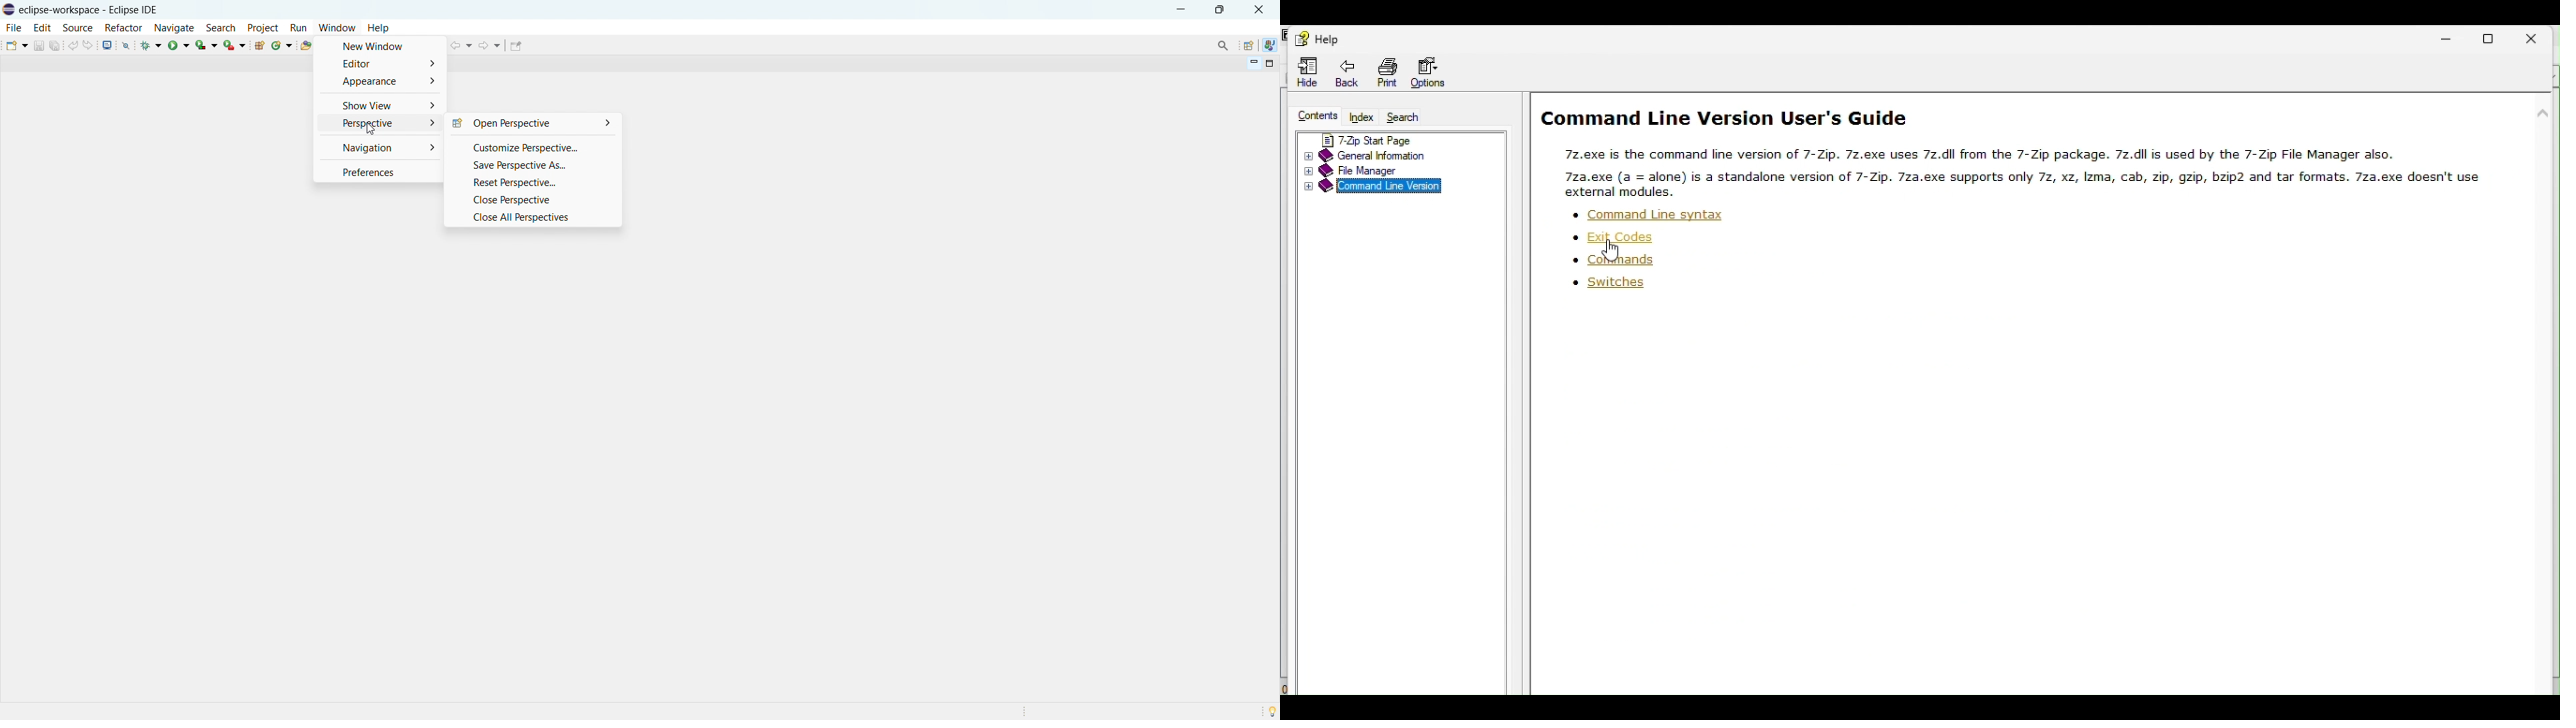  What do you see at coordinates (15, 28) in the screenshot?
I see `file` at bounding box center [15, 28].